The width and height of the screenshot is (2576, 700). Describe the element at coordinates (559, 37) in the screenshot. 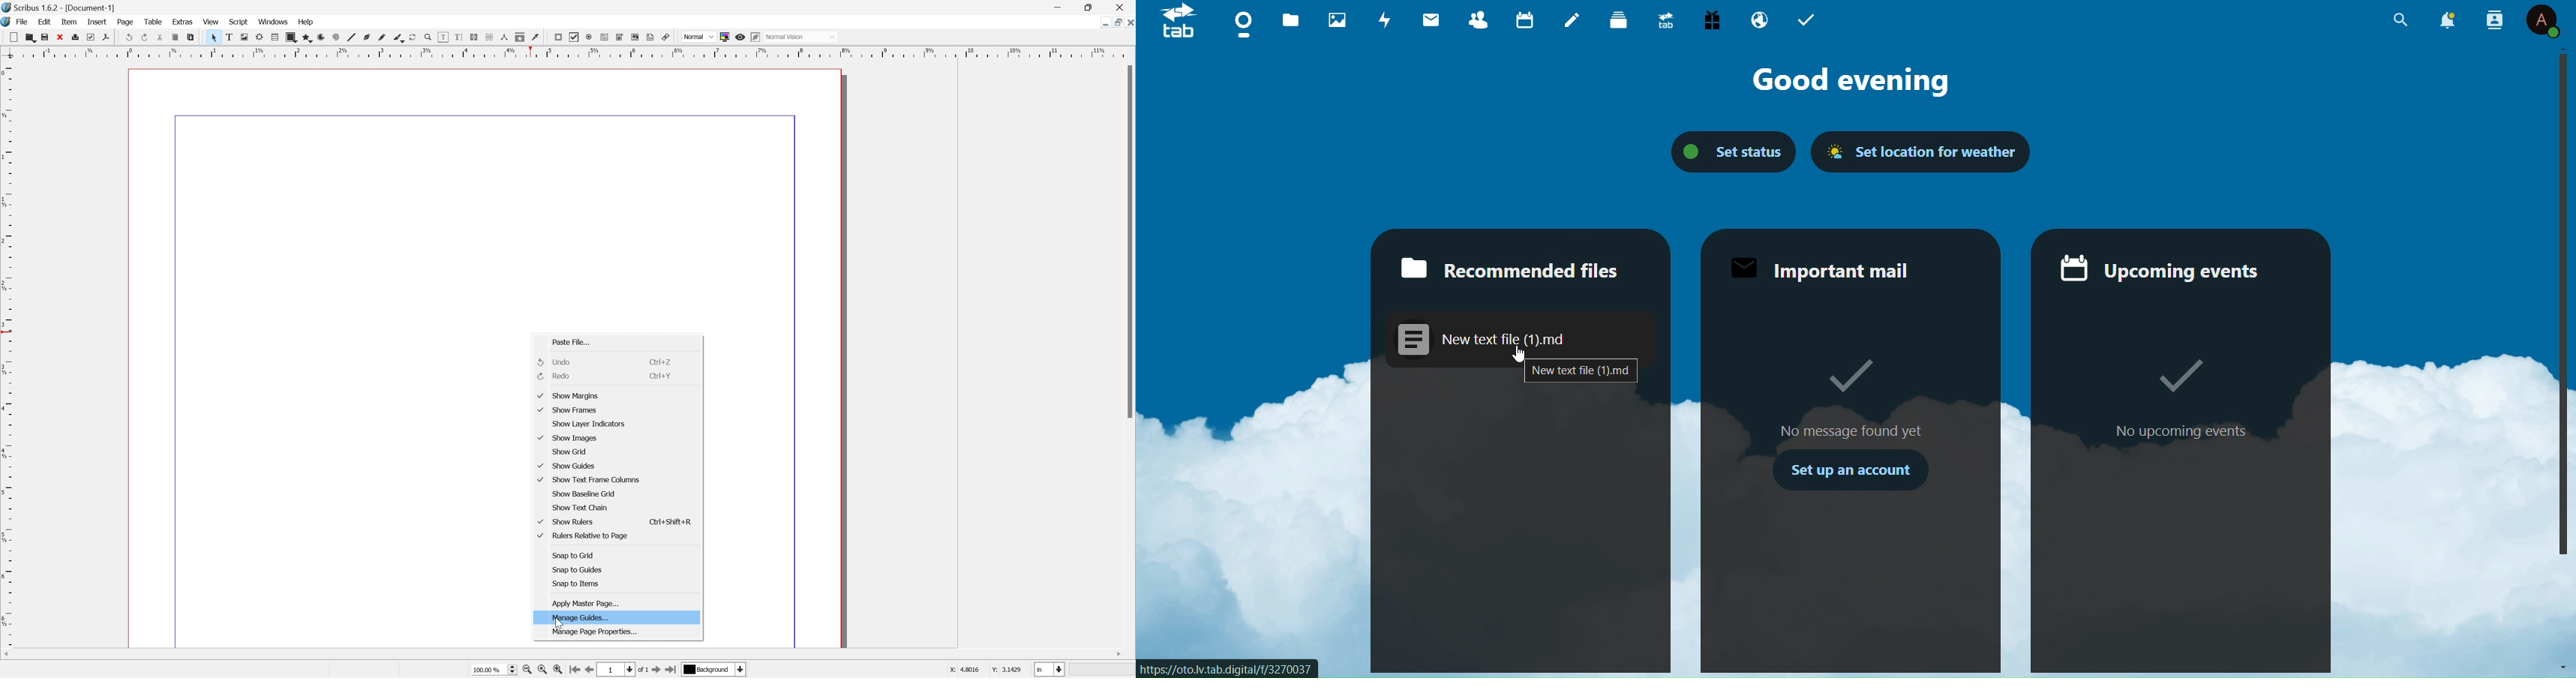

I see `pdf push button` at that location.